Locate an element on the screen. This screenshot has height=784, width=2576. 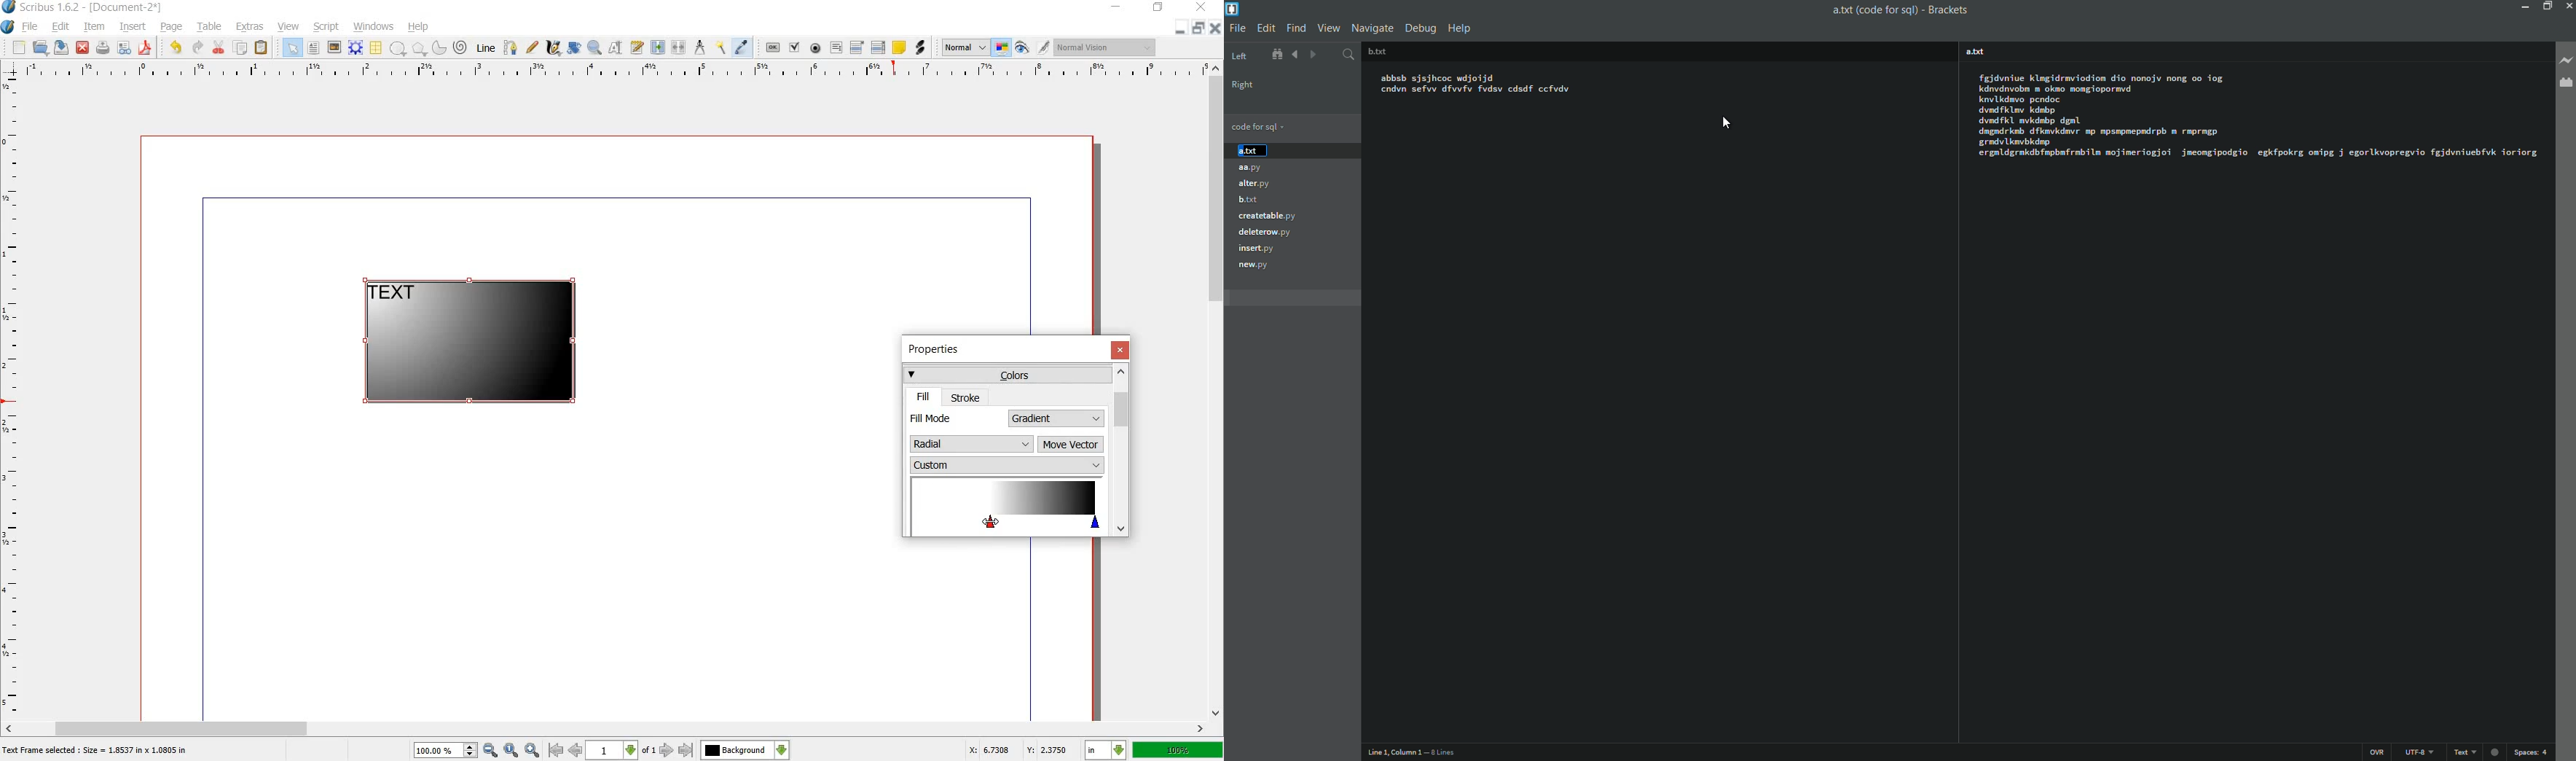
gradient added to shape is located at coordinates (473, 343).